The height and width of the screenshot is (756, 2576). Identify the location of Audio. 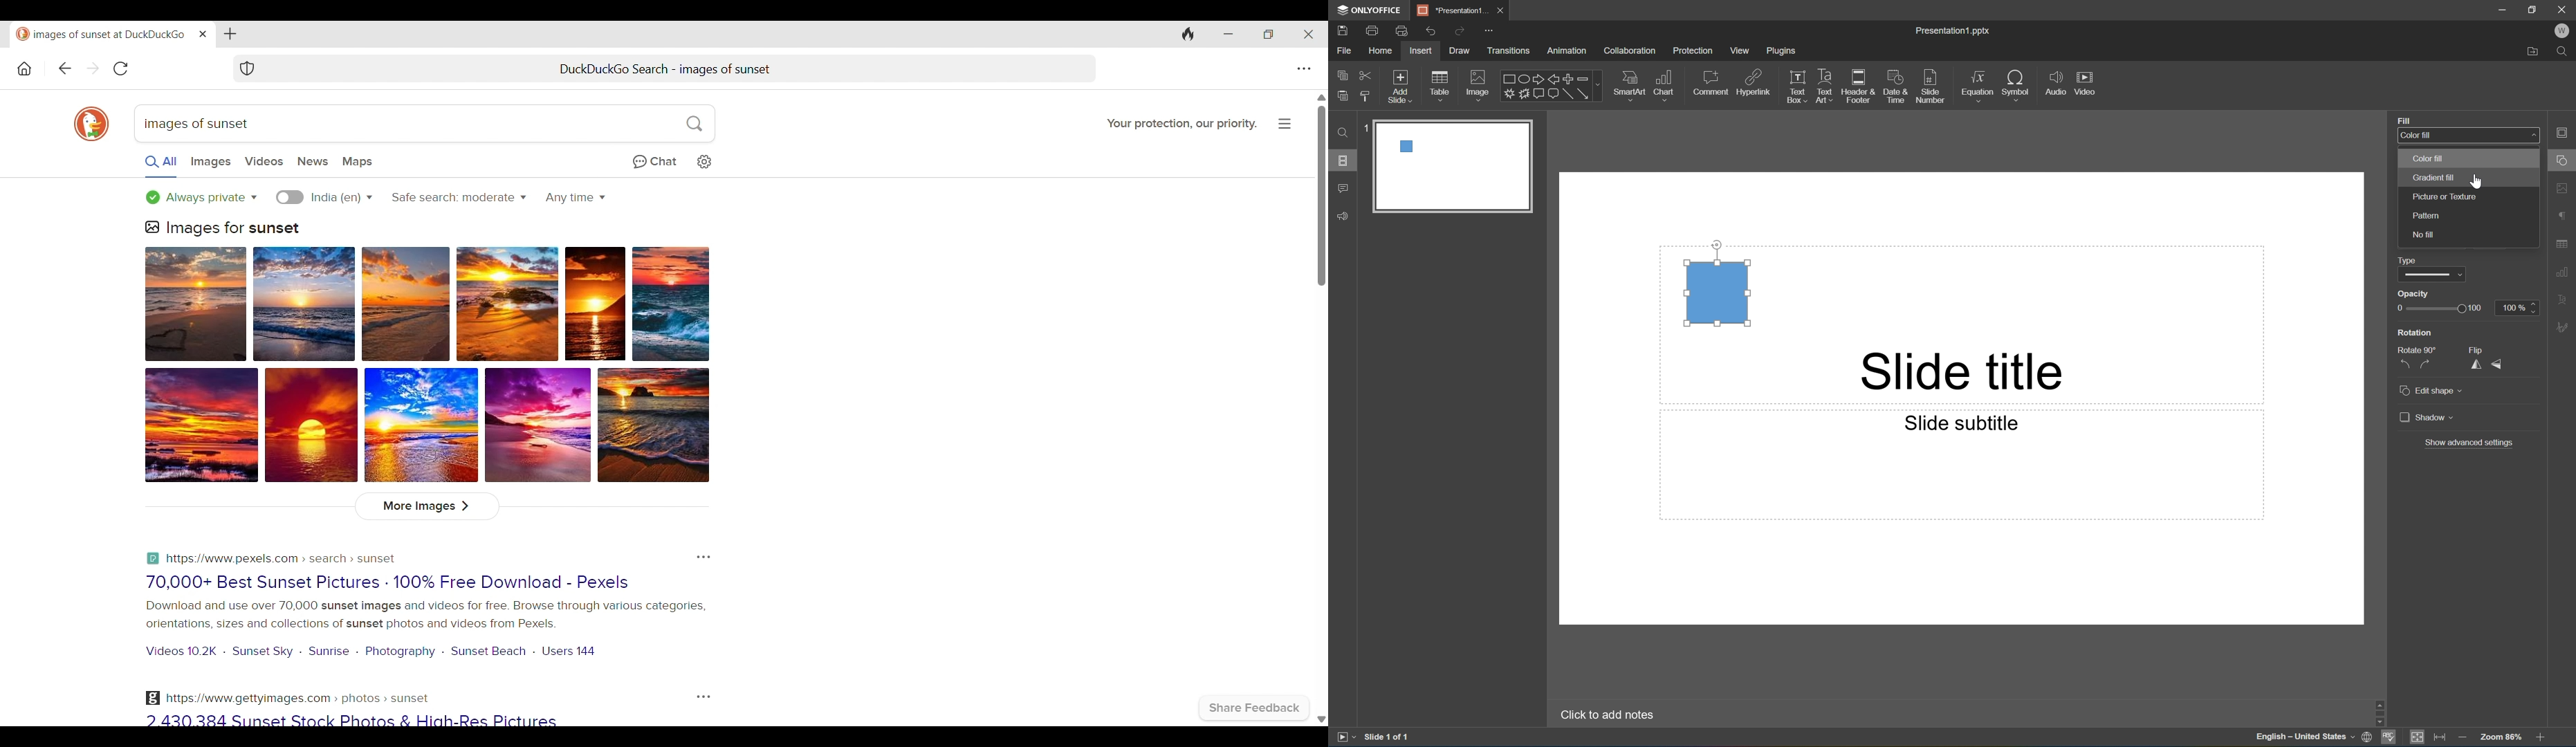
(2056, 83).